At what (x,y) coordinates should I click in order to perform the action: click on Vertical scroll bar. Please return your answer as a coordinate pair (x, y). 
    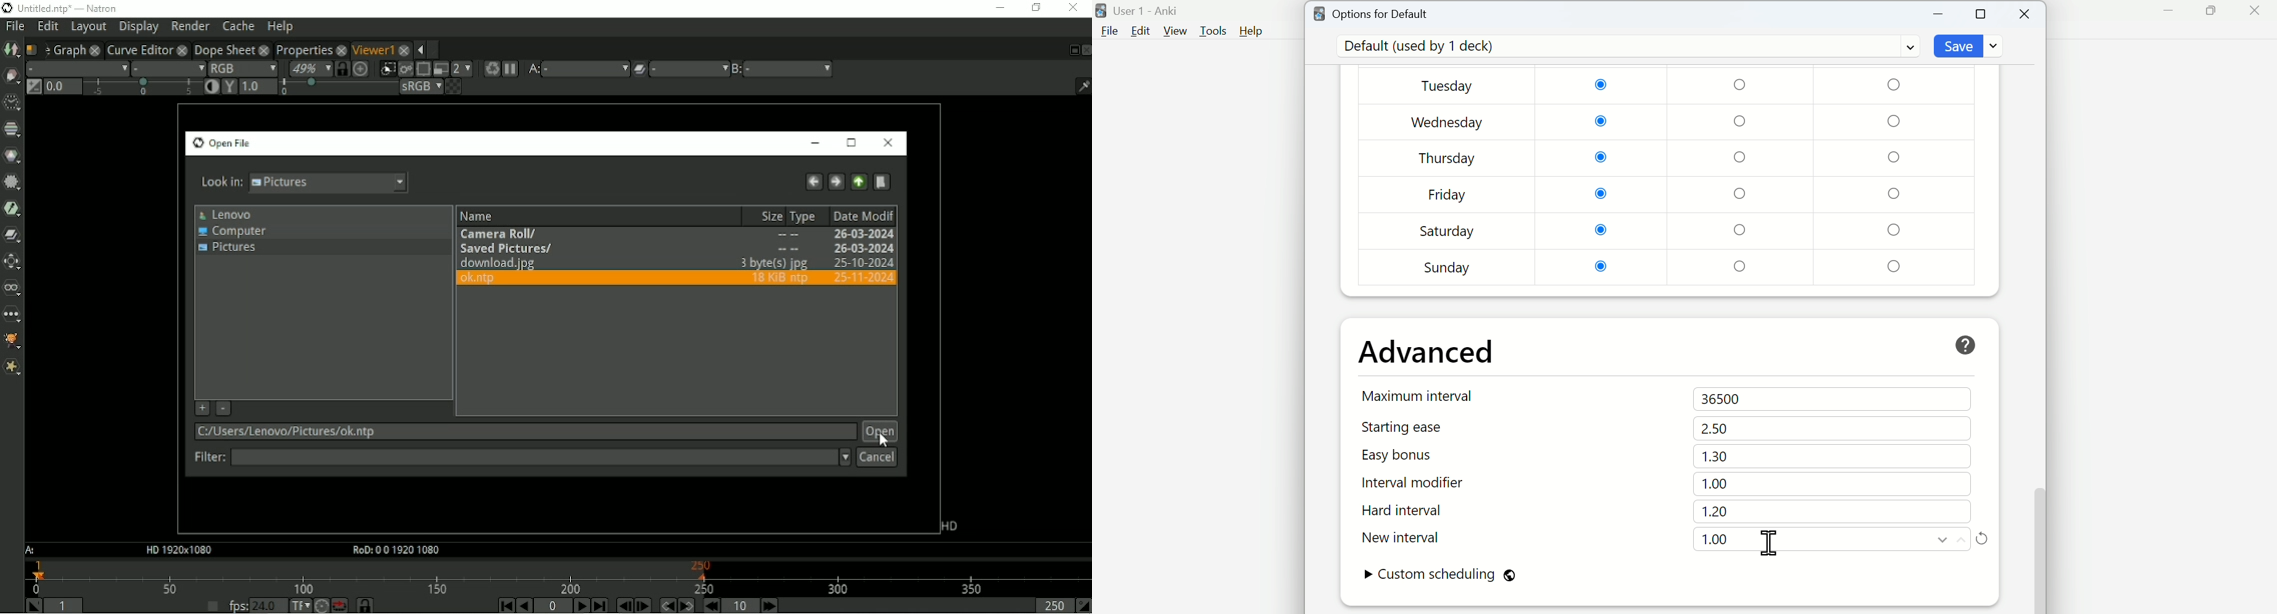
    Looking at the image, I should click on (2040, 319).